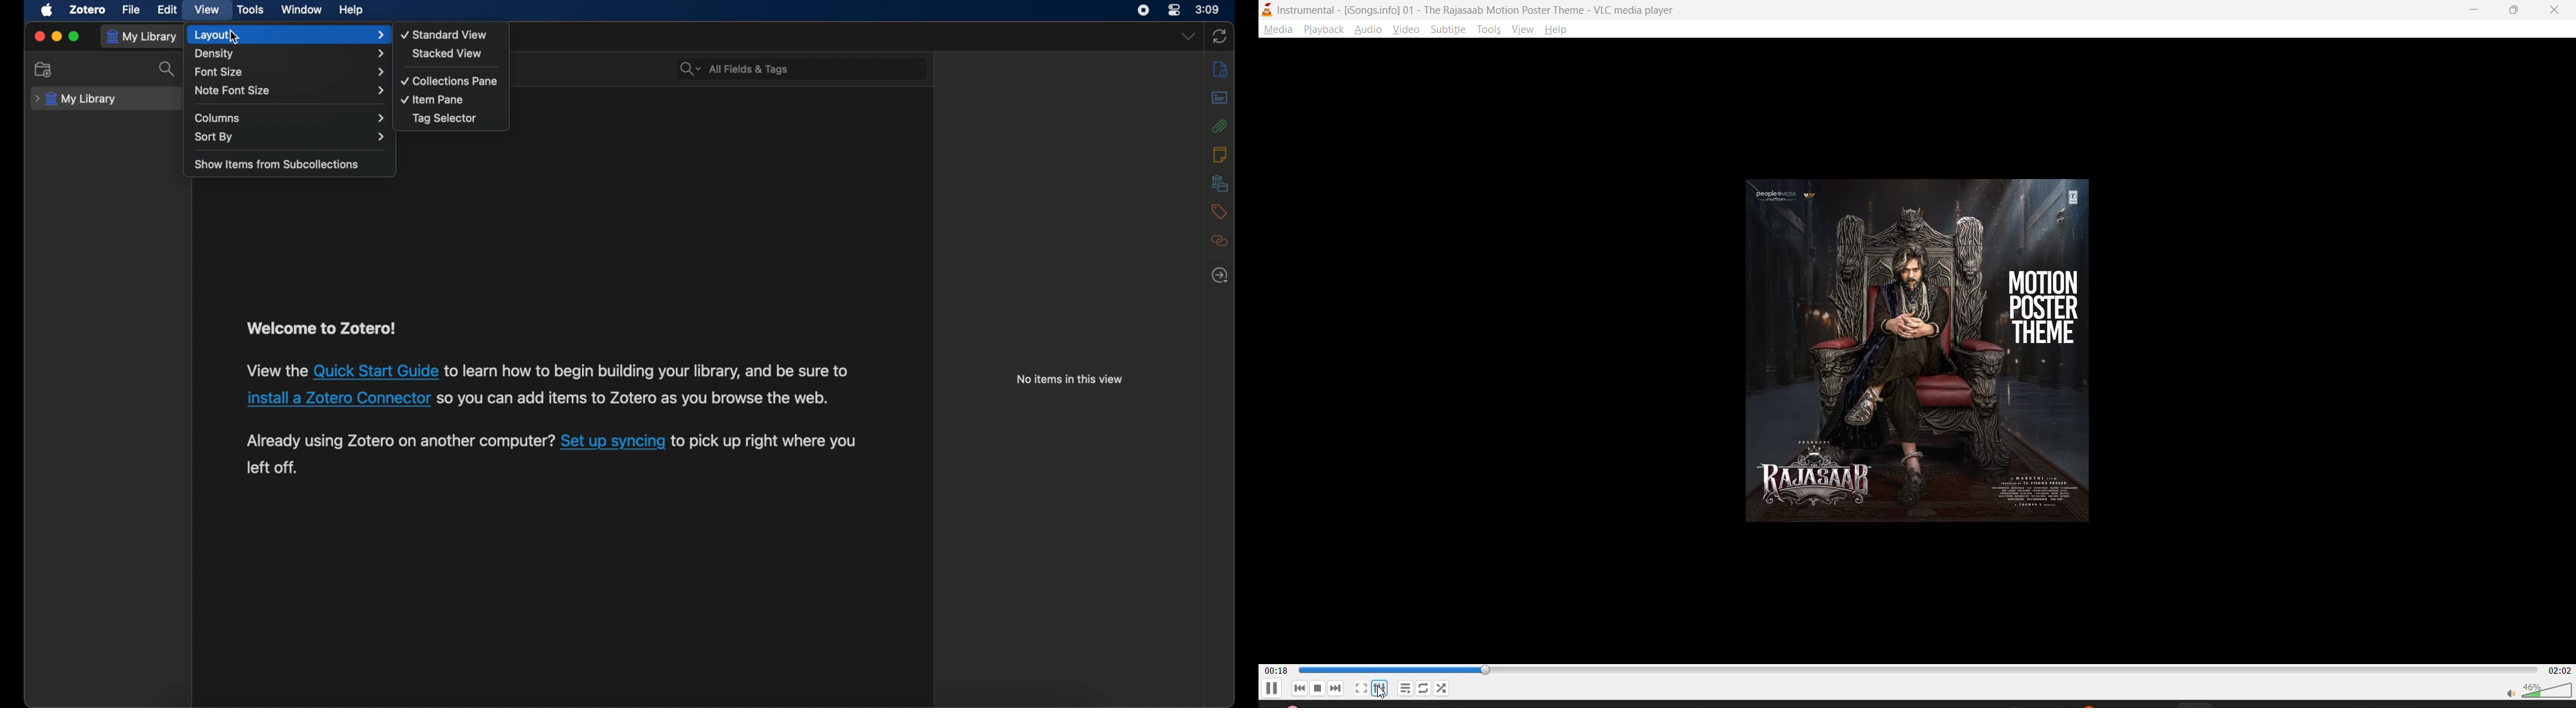 The width and height of the screenshot is (2576, 728). I want to click on Cursor, so click(1381, 693).